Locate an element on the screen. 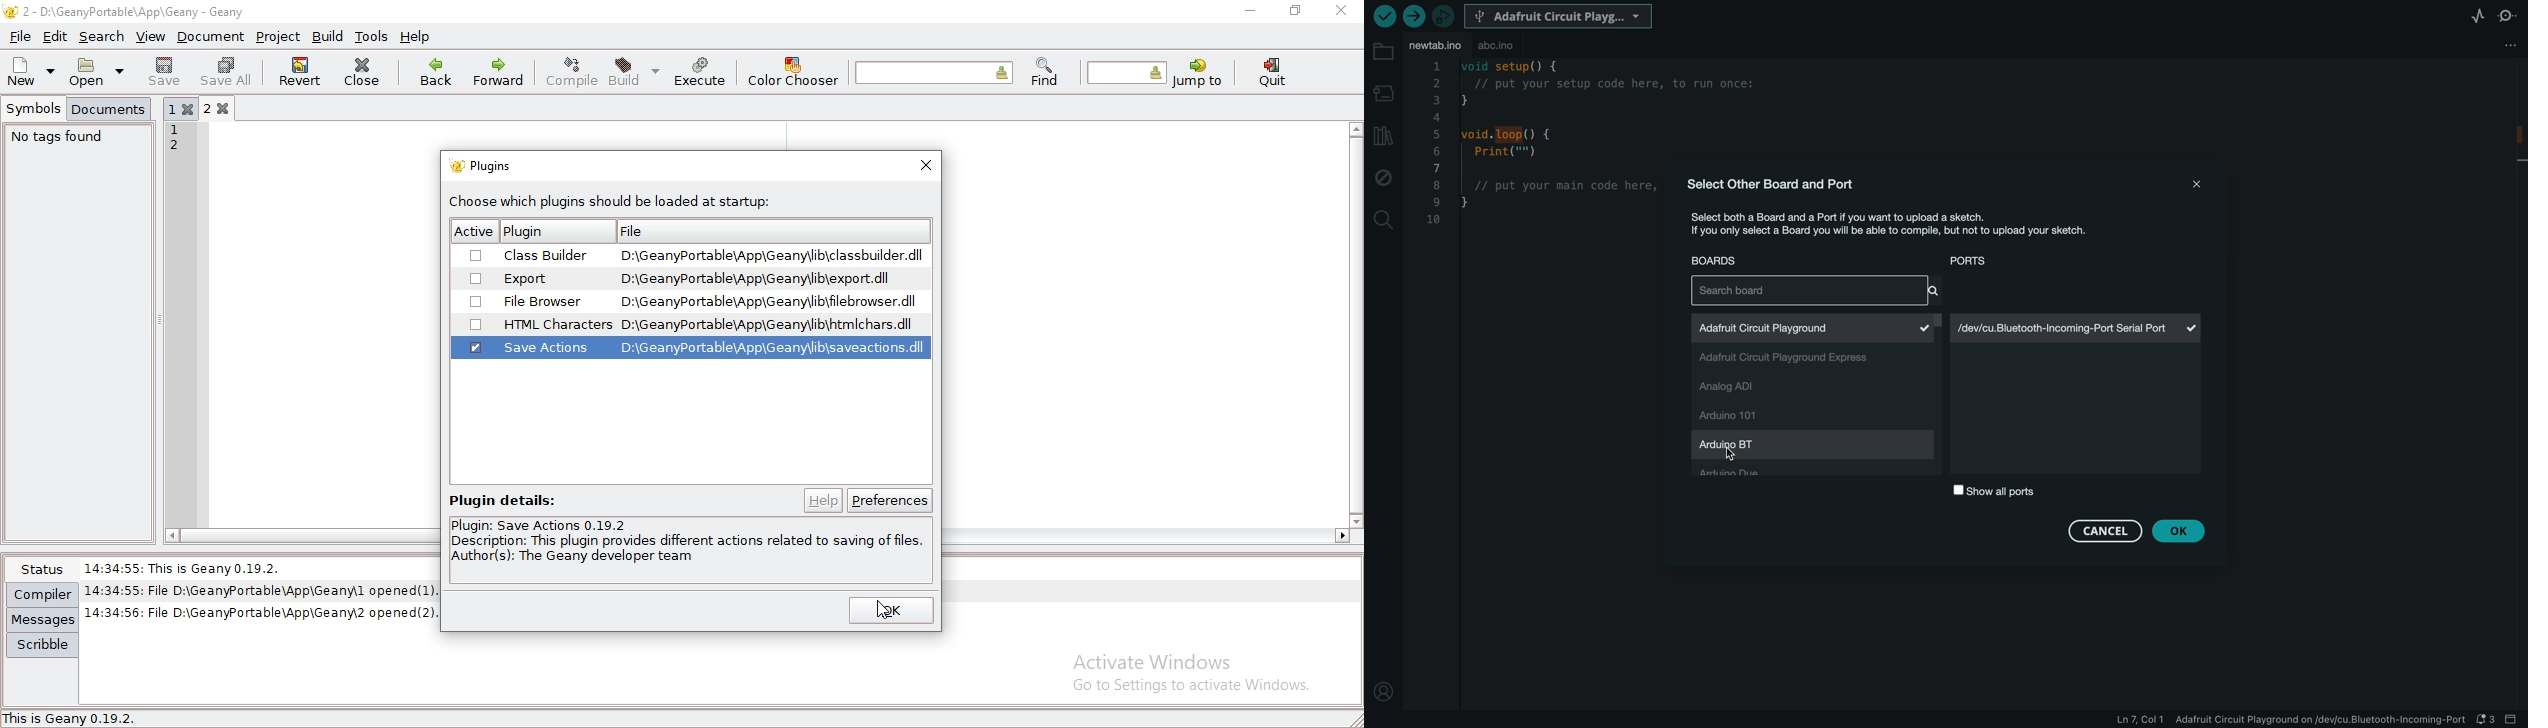  adafruit circut is located at coordinates (1810, 329).